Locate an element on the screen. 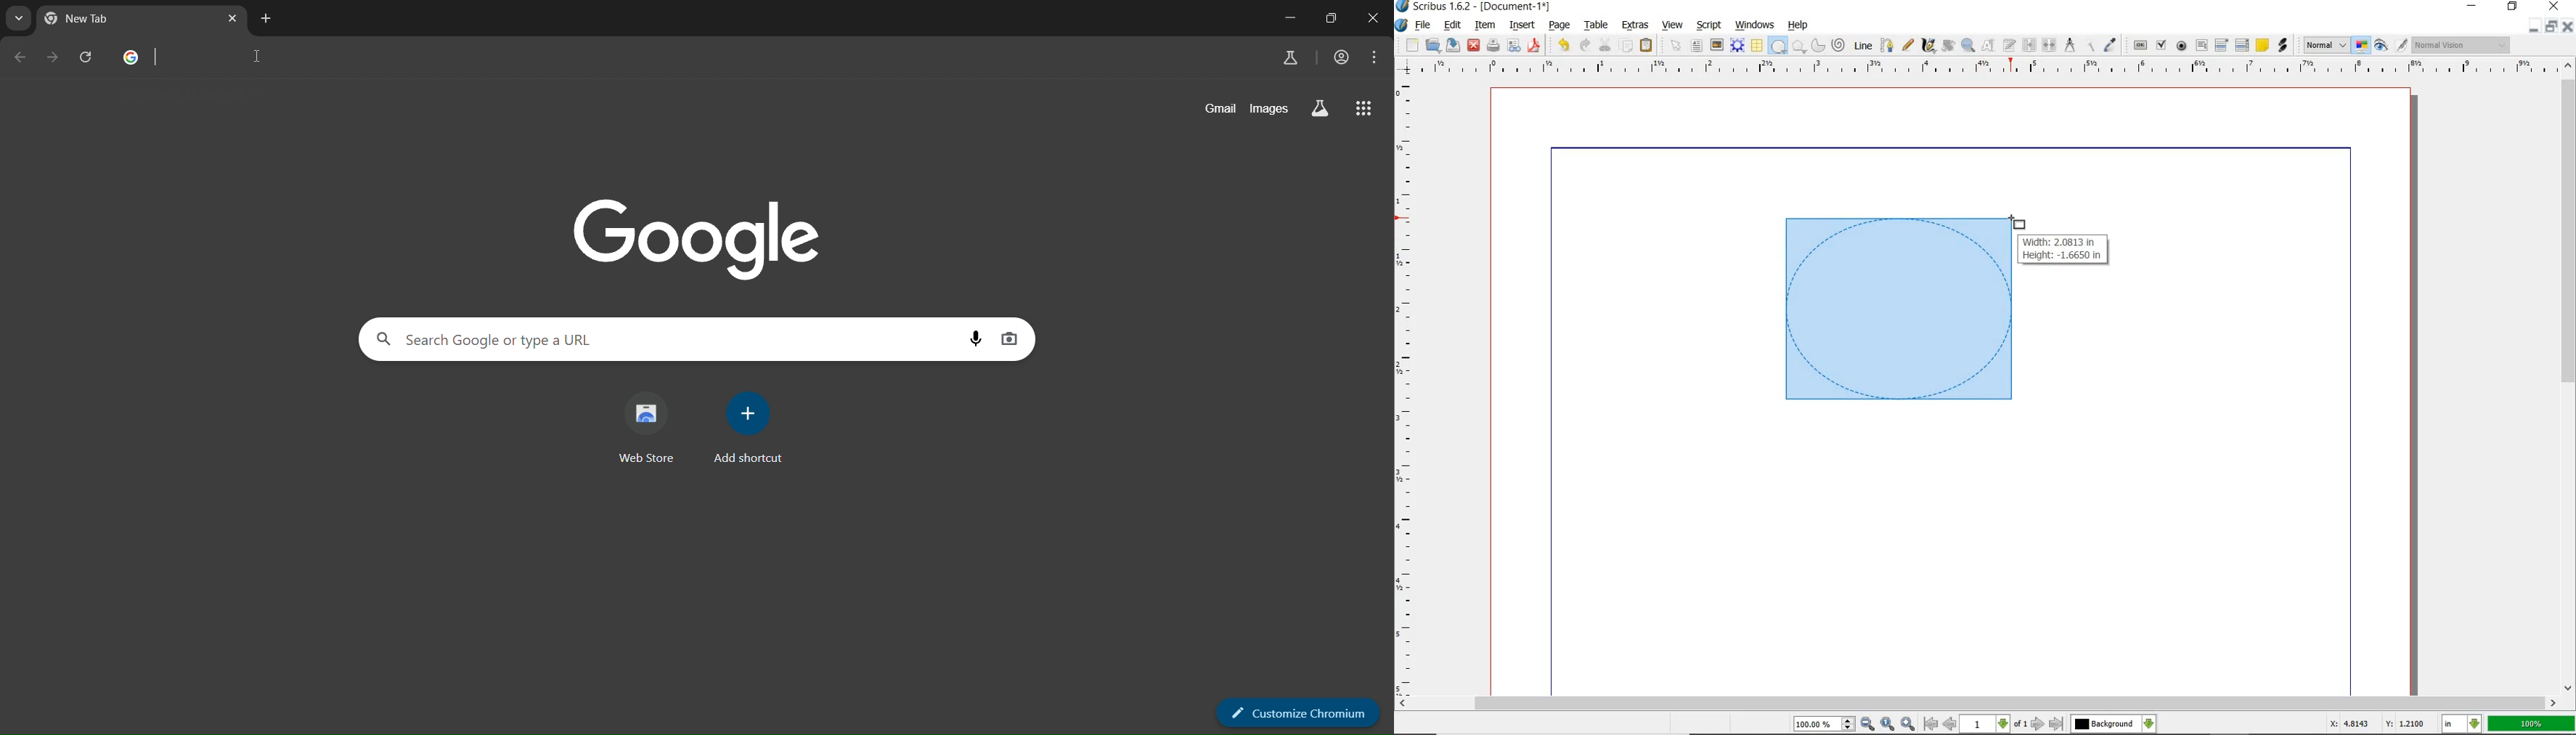 The image size is (2576, 756). INSERT is located at coordinates (1522, 25).